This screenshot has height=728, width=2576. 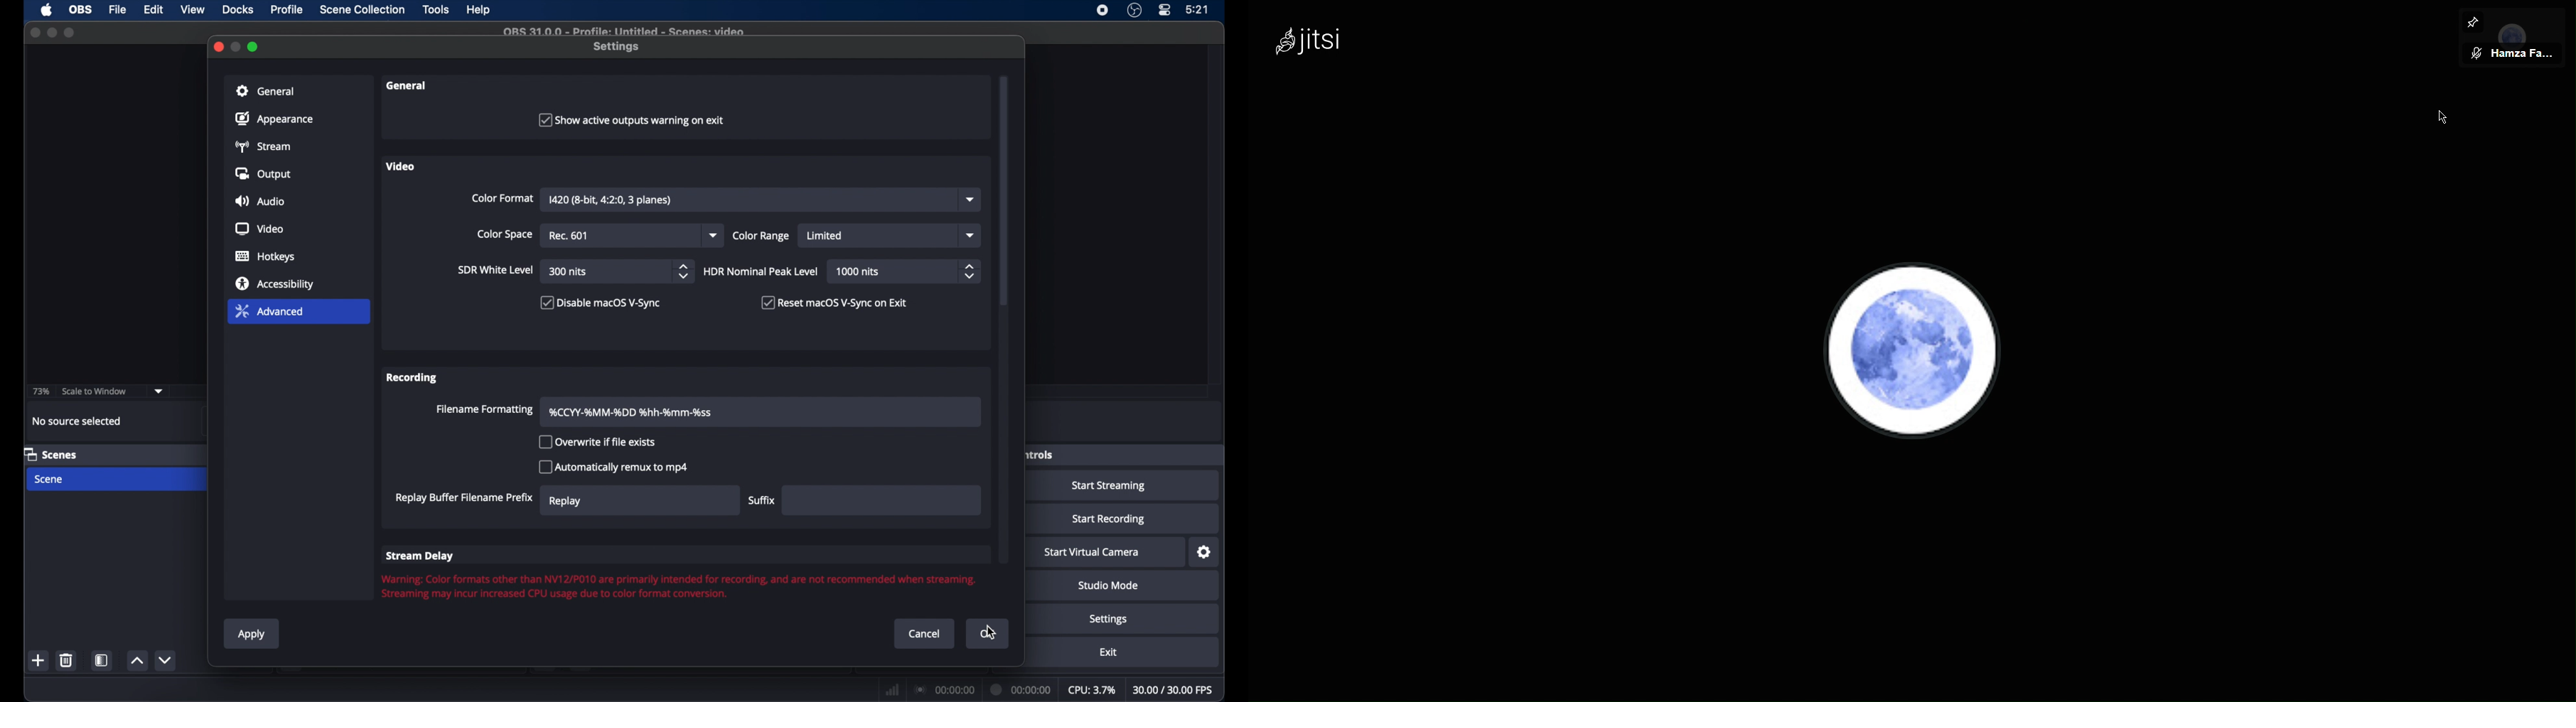 I want to click on Account PFP, so click(x=1920, y=351).